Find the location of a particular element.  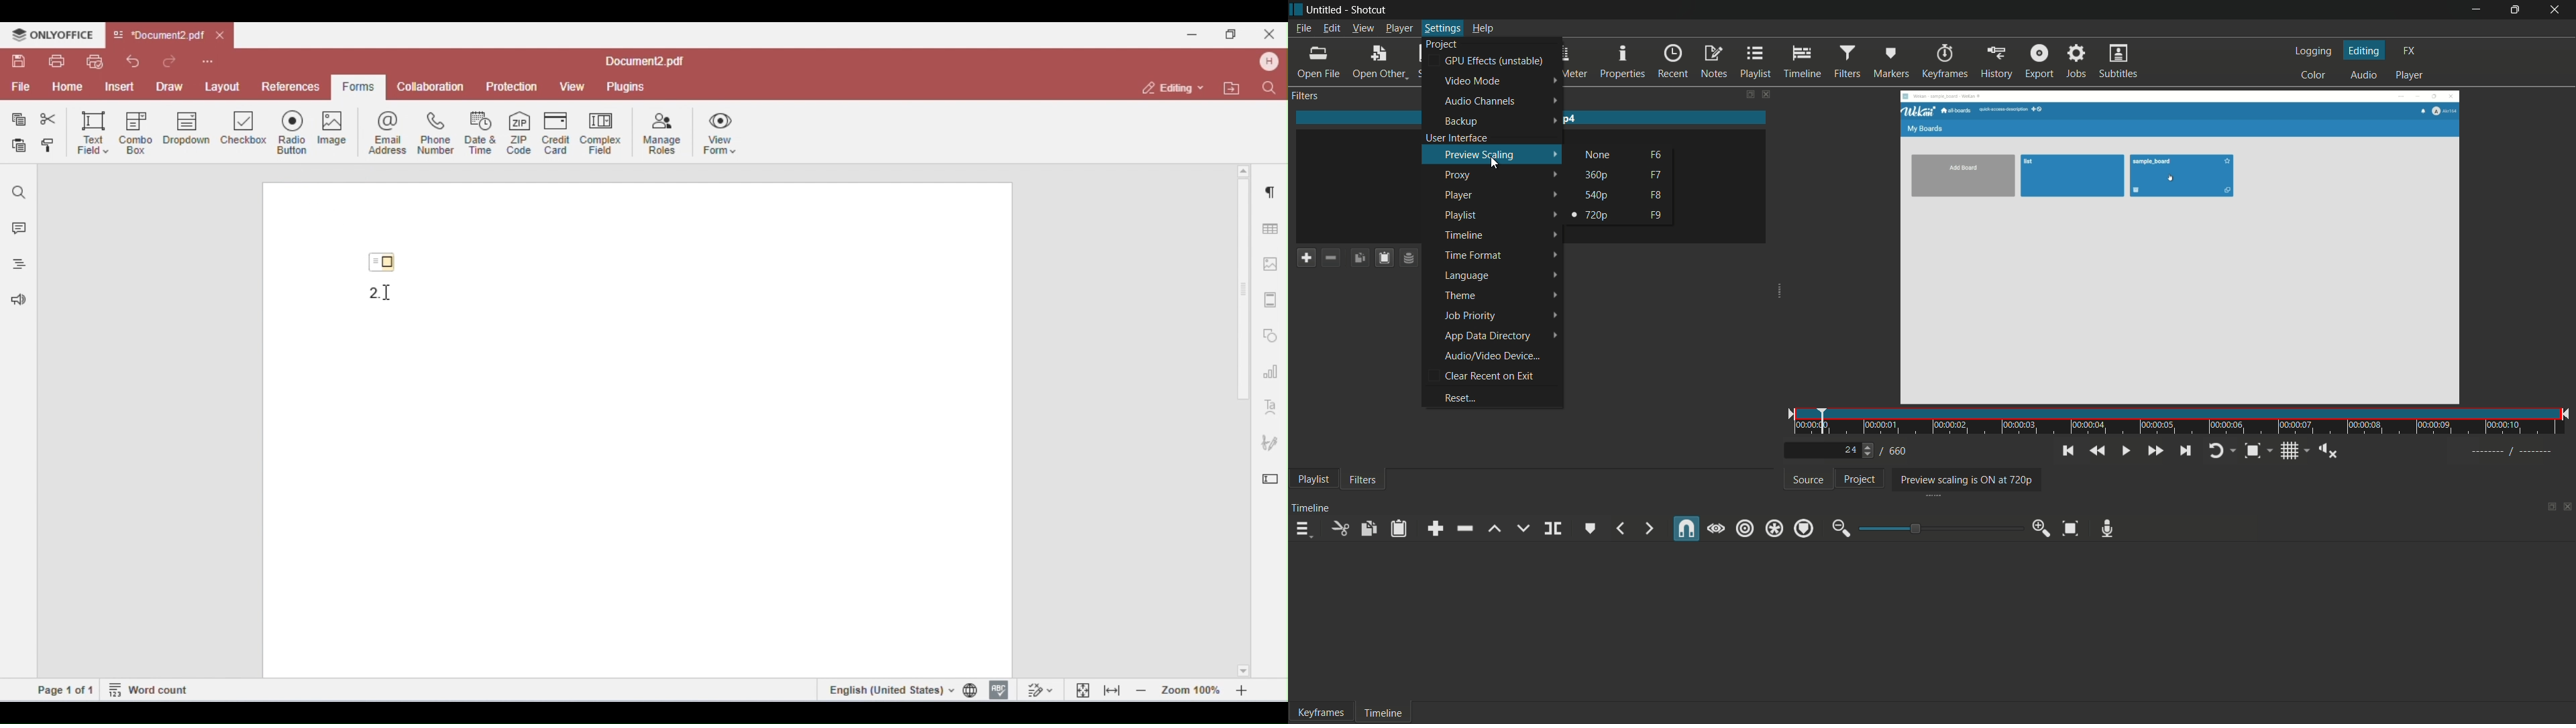

player is located at coordinates (2409, 76).